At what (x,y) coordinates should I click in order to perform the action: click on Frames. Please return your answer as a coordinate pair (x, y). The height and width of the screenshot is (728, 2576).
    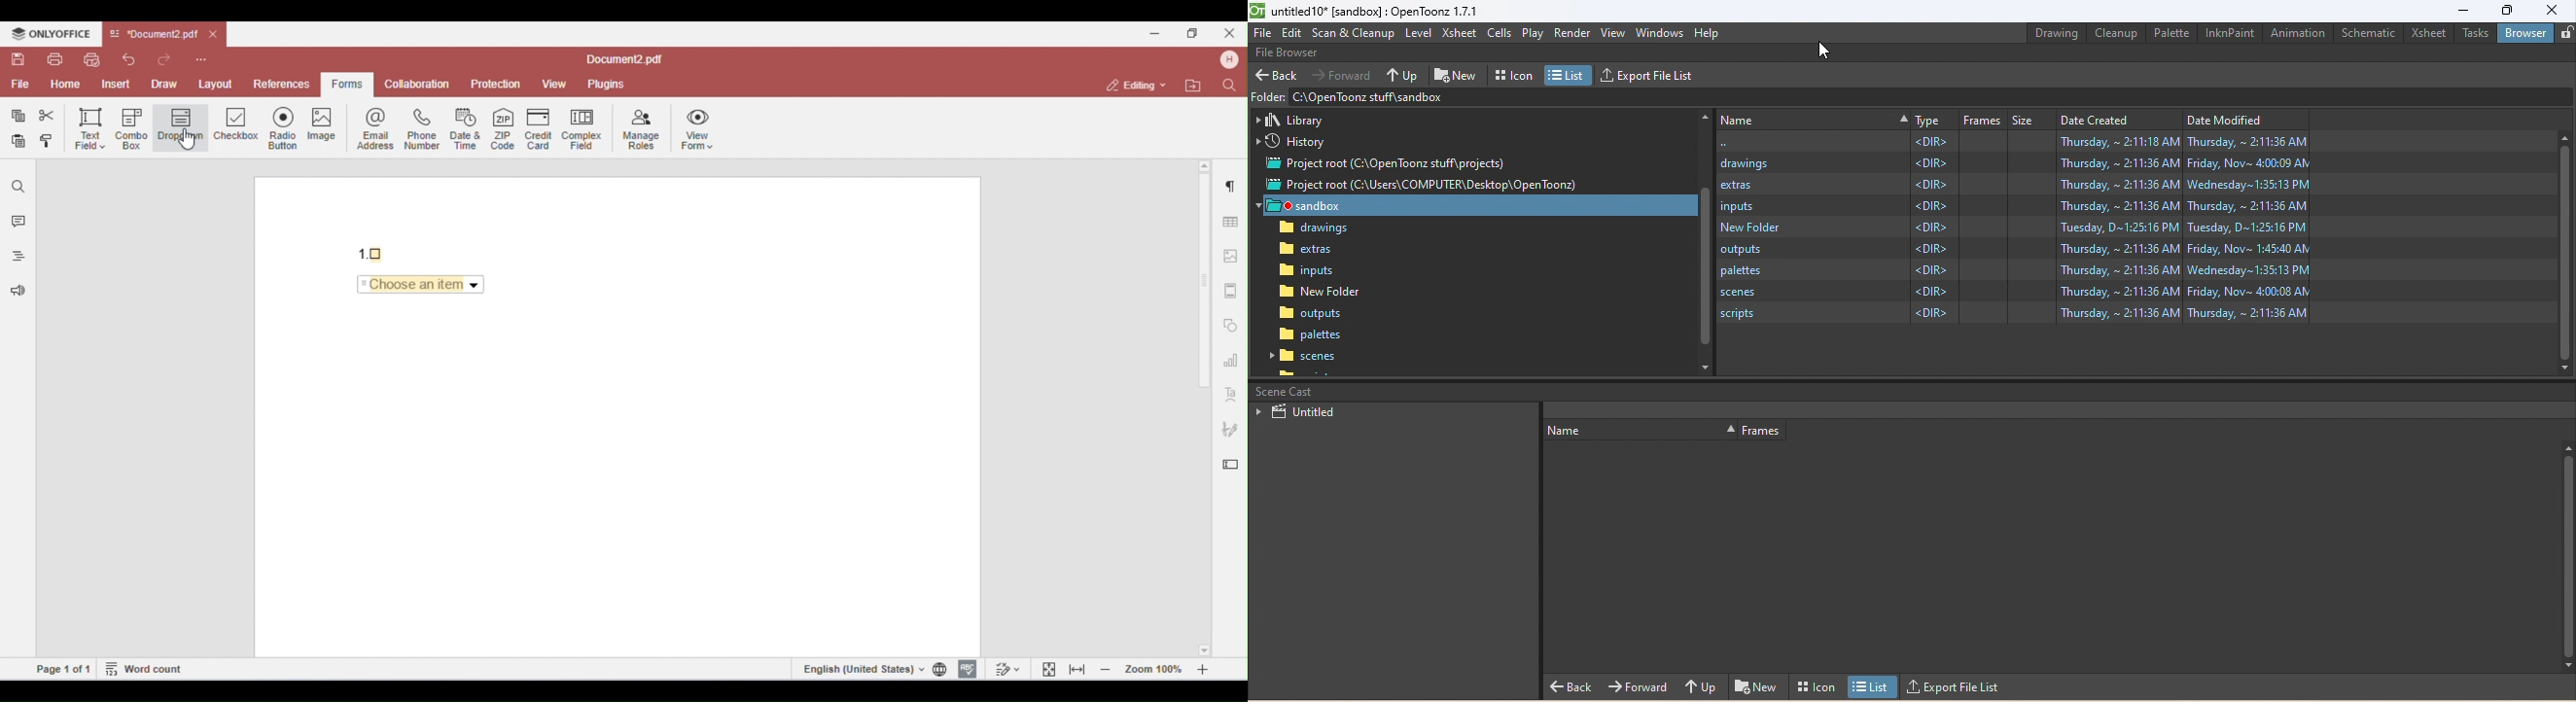
    Looking at the image, I should click on (1764, 431).